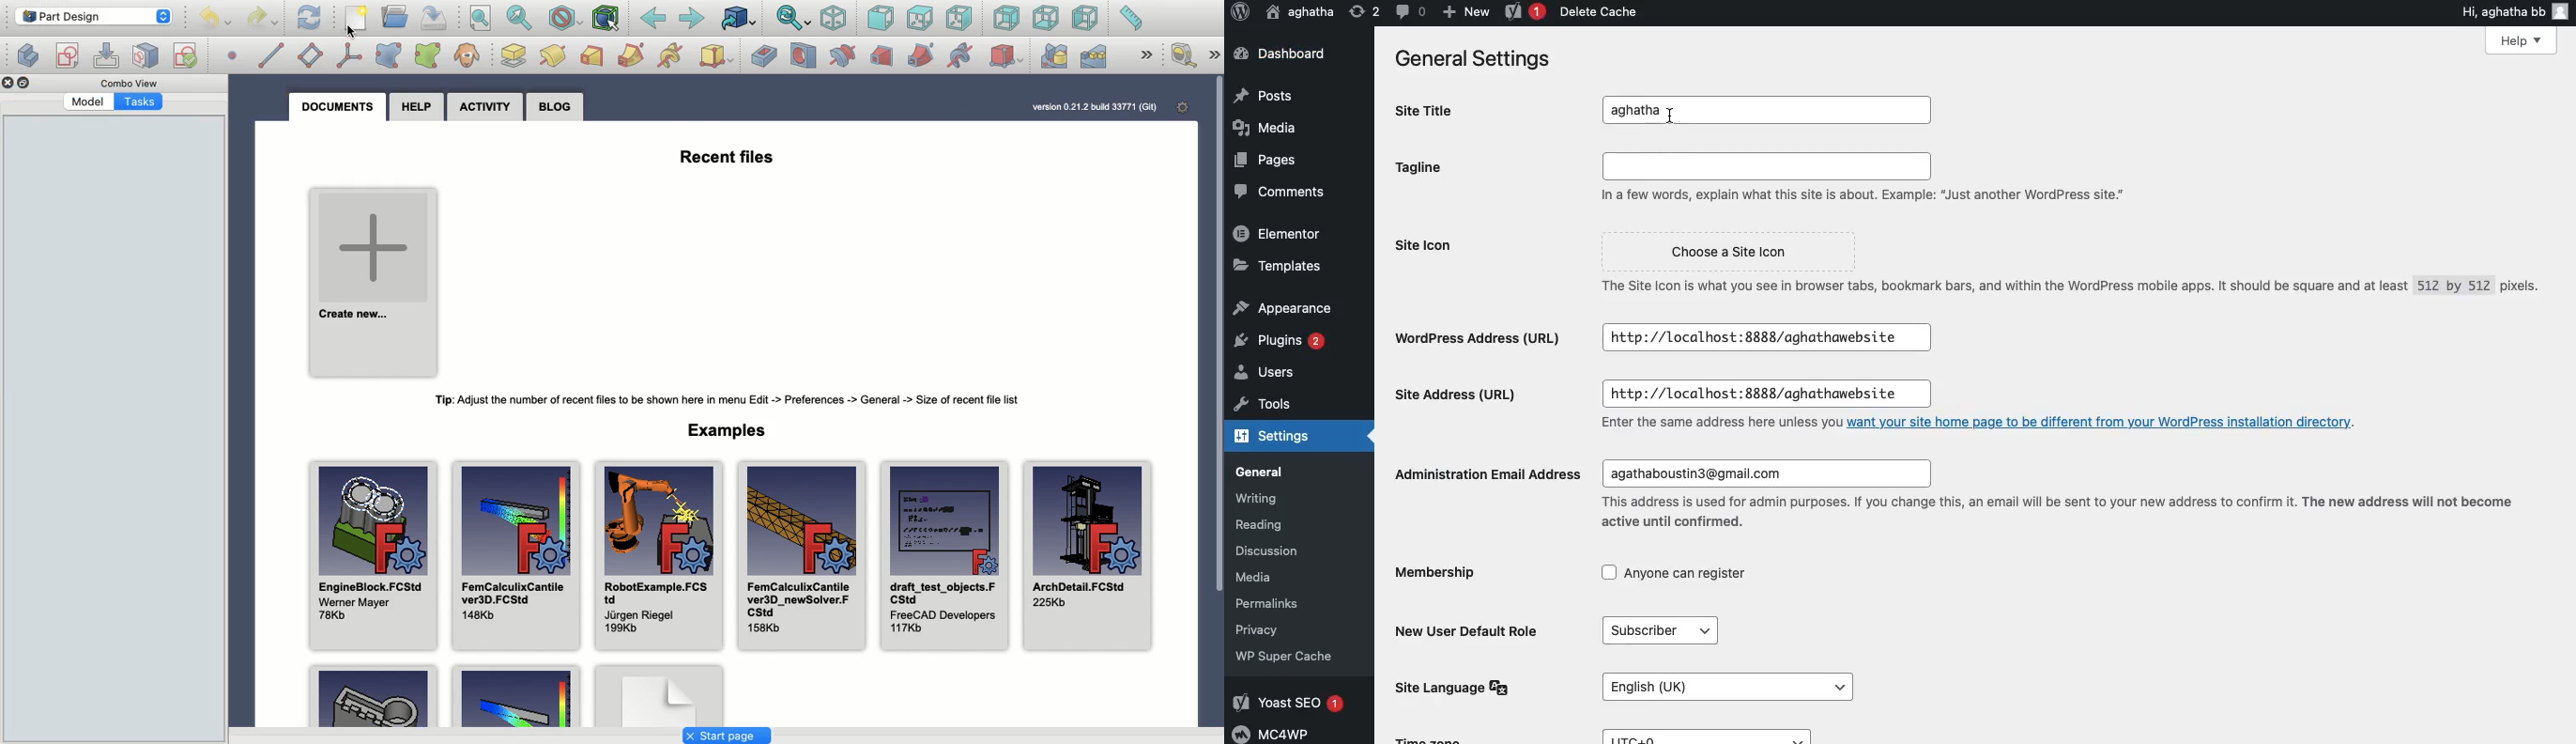 The width and height of the screenshot is (2576, 756). Describe the element at coordinates (945, 552) in the screenshot. I see `draft_test_objects.FCStd FreeCAD Developers 117Kb` at that location.